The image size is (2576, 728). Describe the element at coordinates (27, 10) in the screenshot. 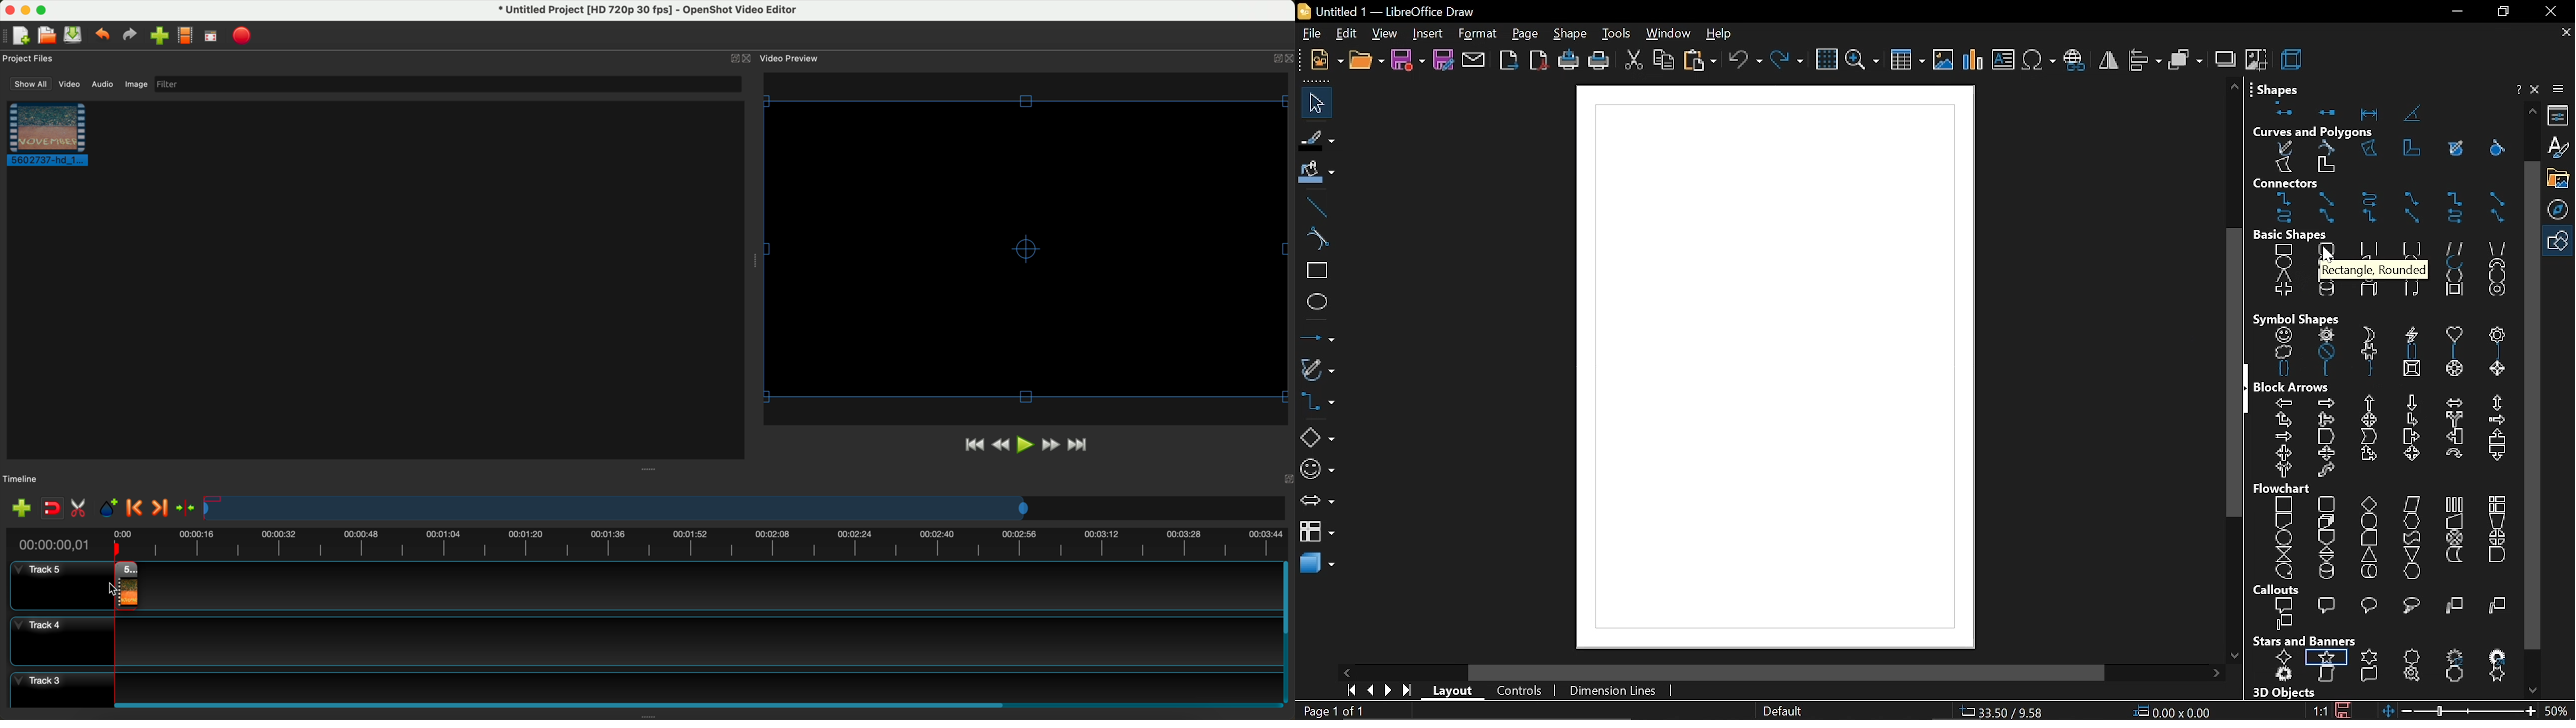

I see `minimize` at that location.